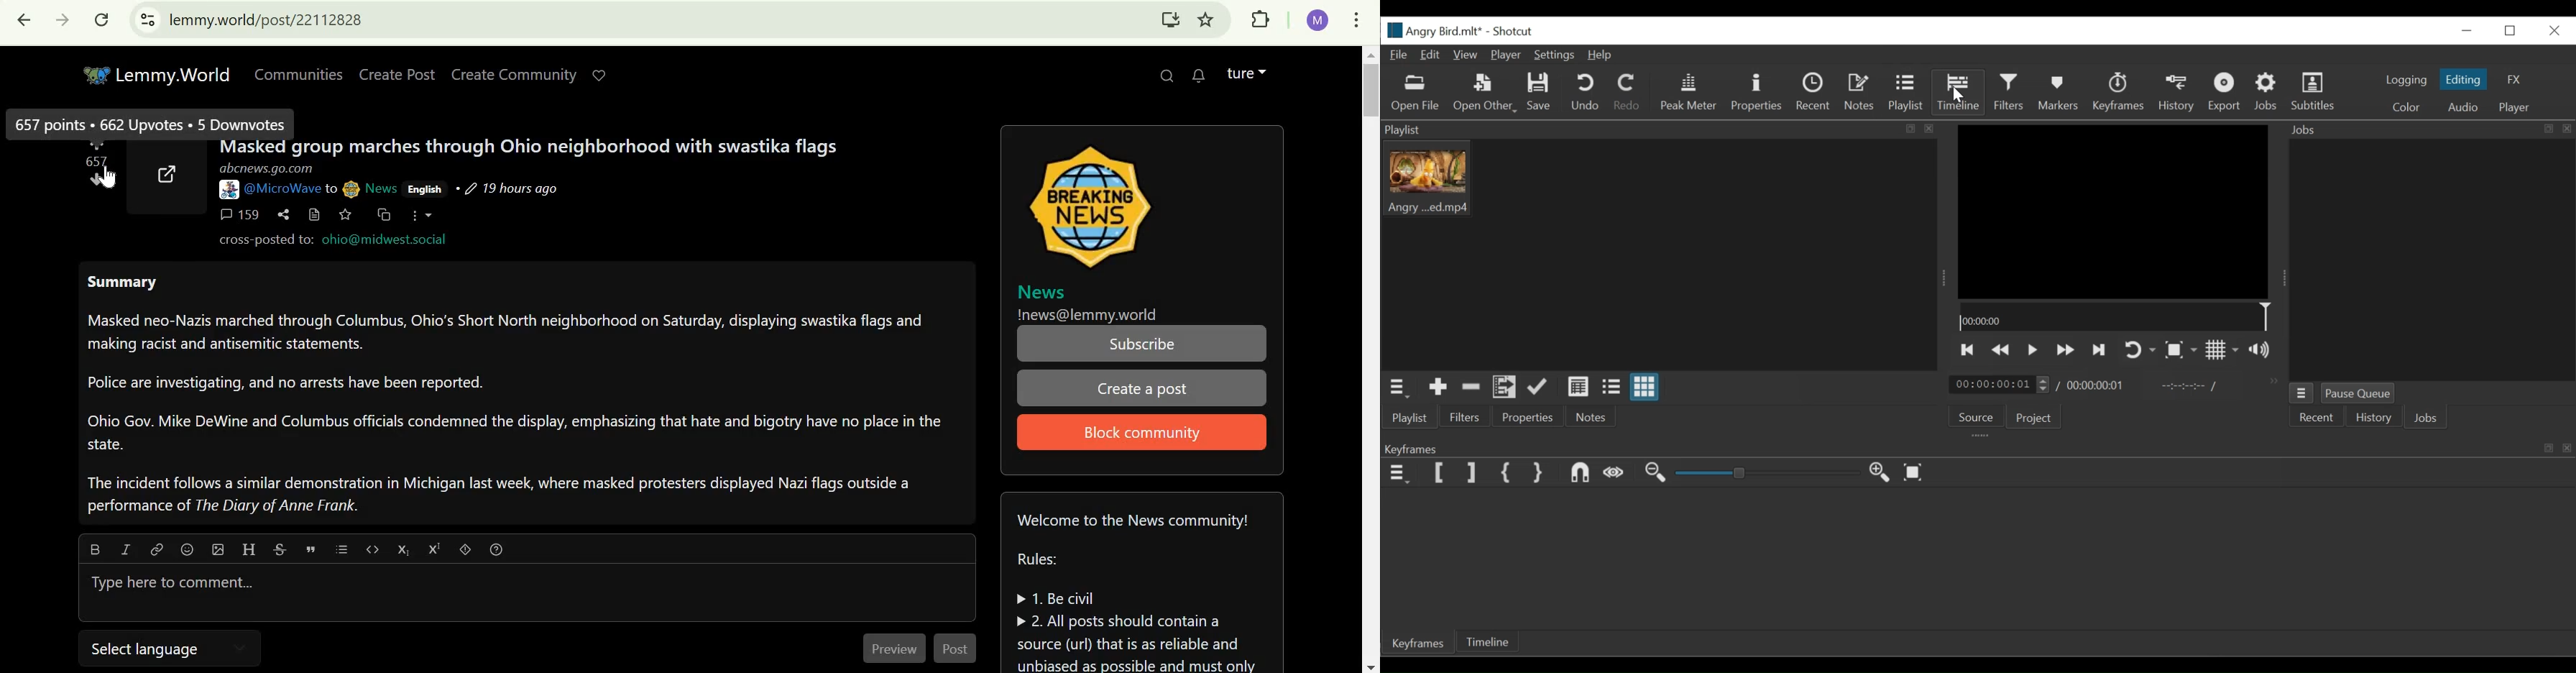 The width and height of the screenshot is (2576, 700). I want to click on Timeline, so click(1486, 642).